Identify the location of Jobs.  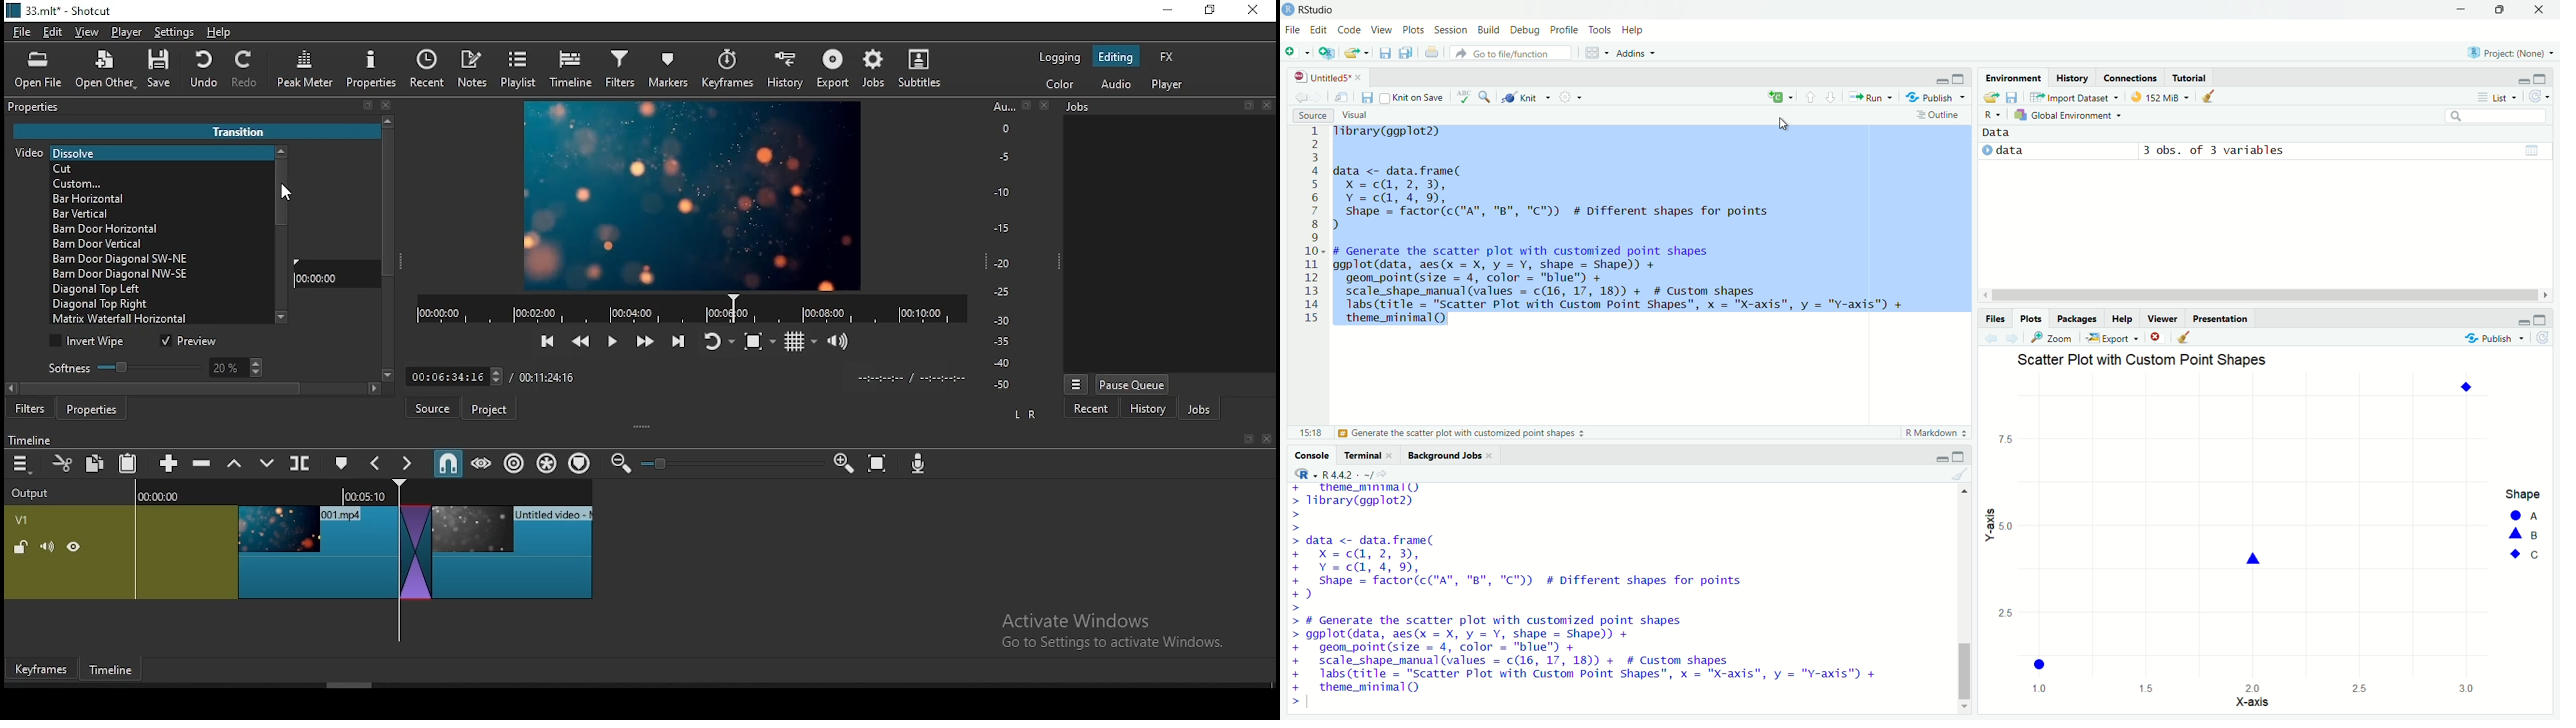
(1086, 110).